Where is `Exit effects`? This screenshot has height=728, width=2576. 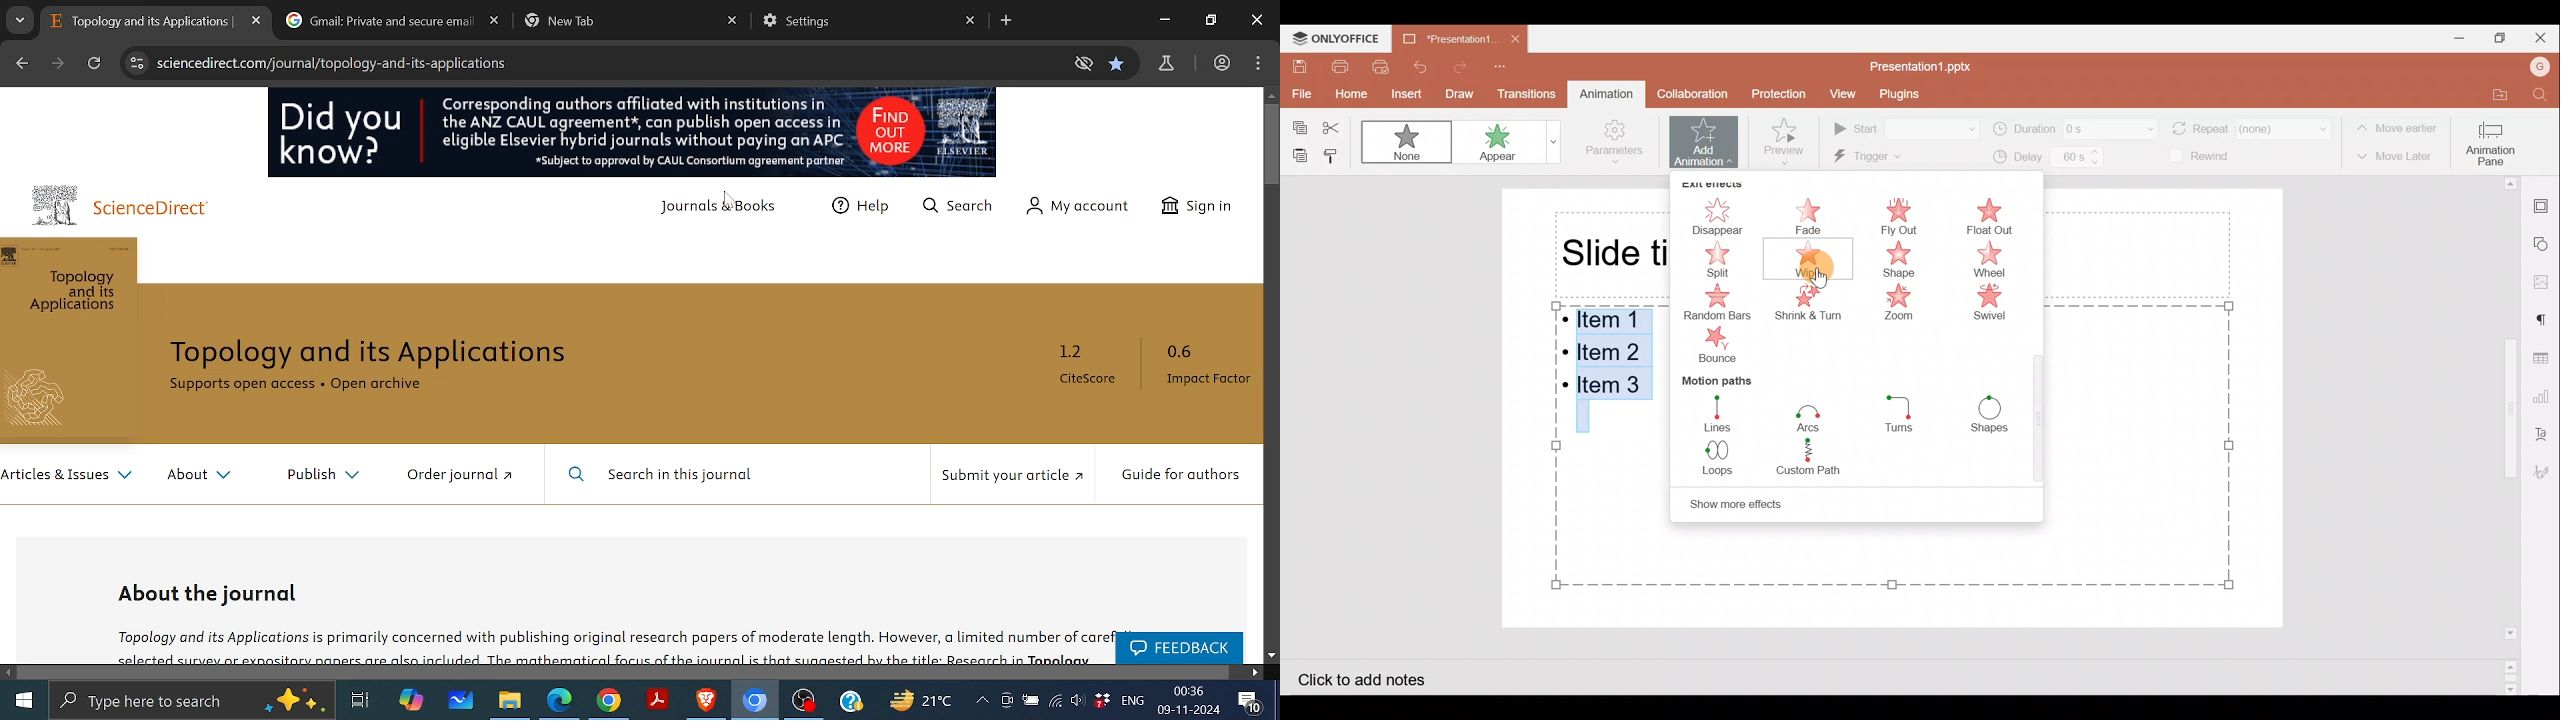 Exit effects is located at coordinates (1715, 182).